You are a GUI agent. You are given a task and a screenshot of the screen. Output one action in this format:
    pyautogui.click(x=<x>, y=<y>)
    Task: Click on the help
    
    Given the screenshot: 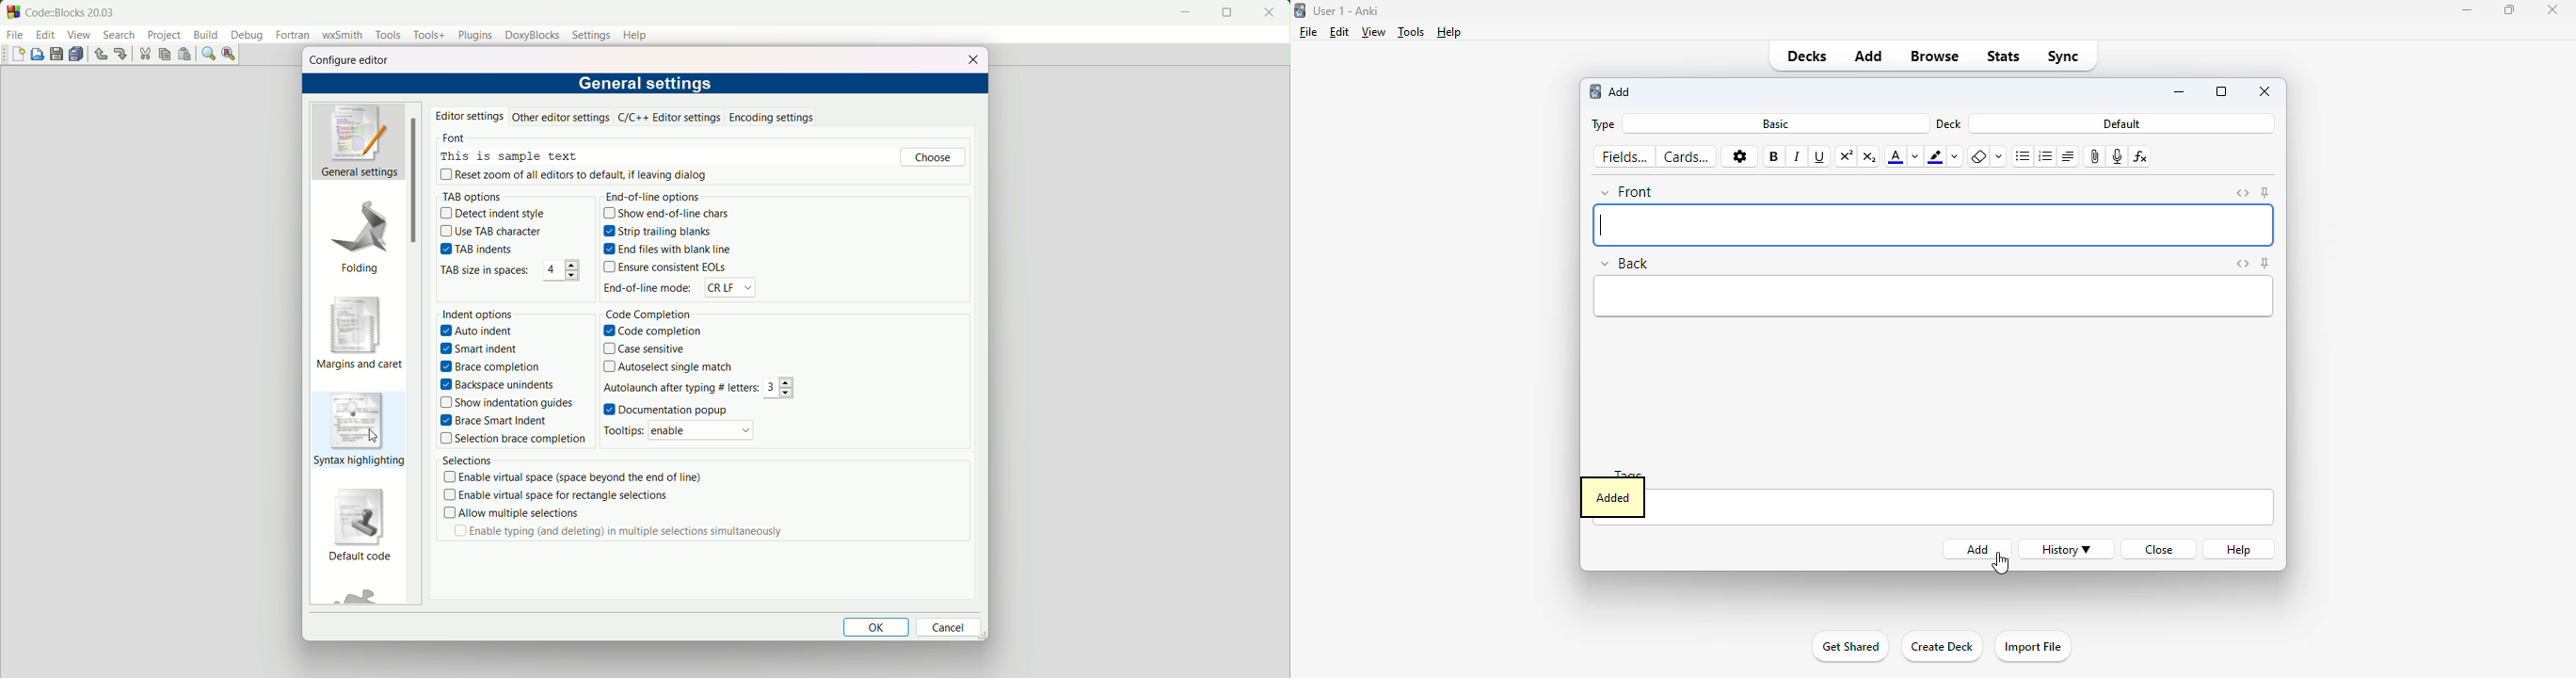 What is the action you would take?
    pyautogui.click(x=2238, y=550)
    